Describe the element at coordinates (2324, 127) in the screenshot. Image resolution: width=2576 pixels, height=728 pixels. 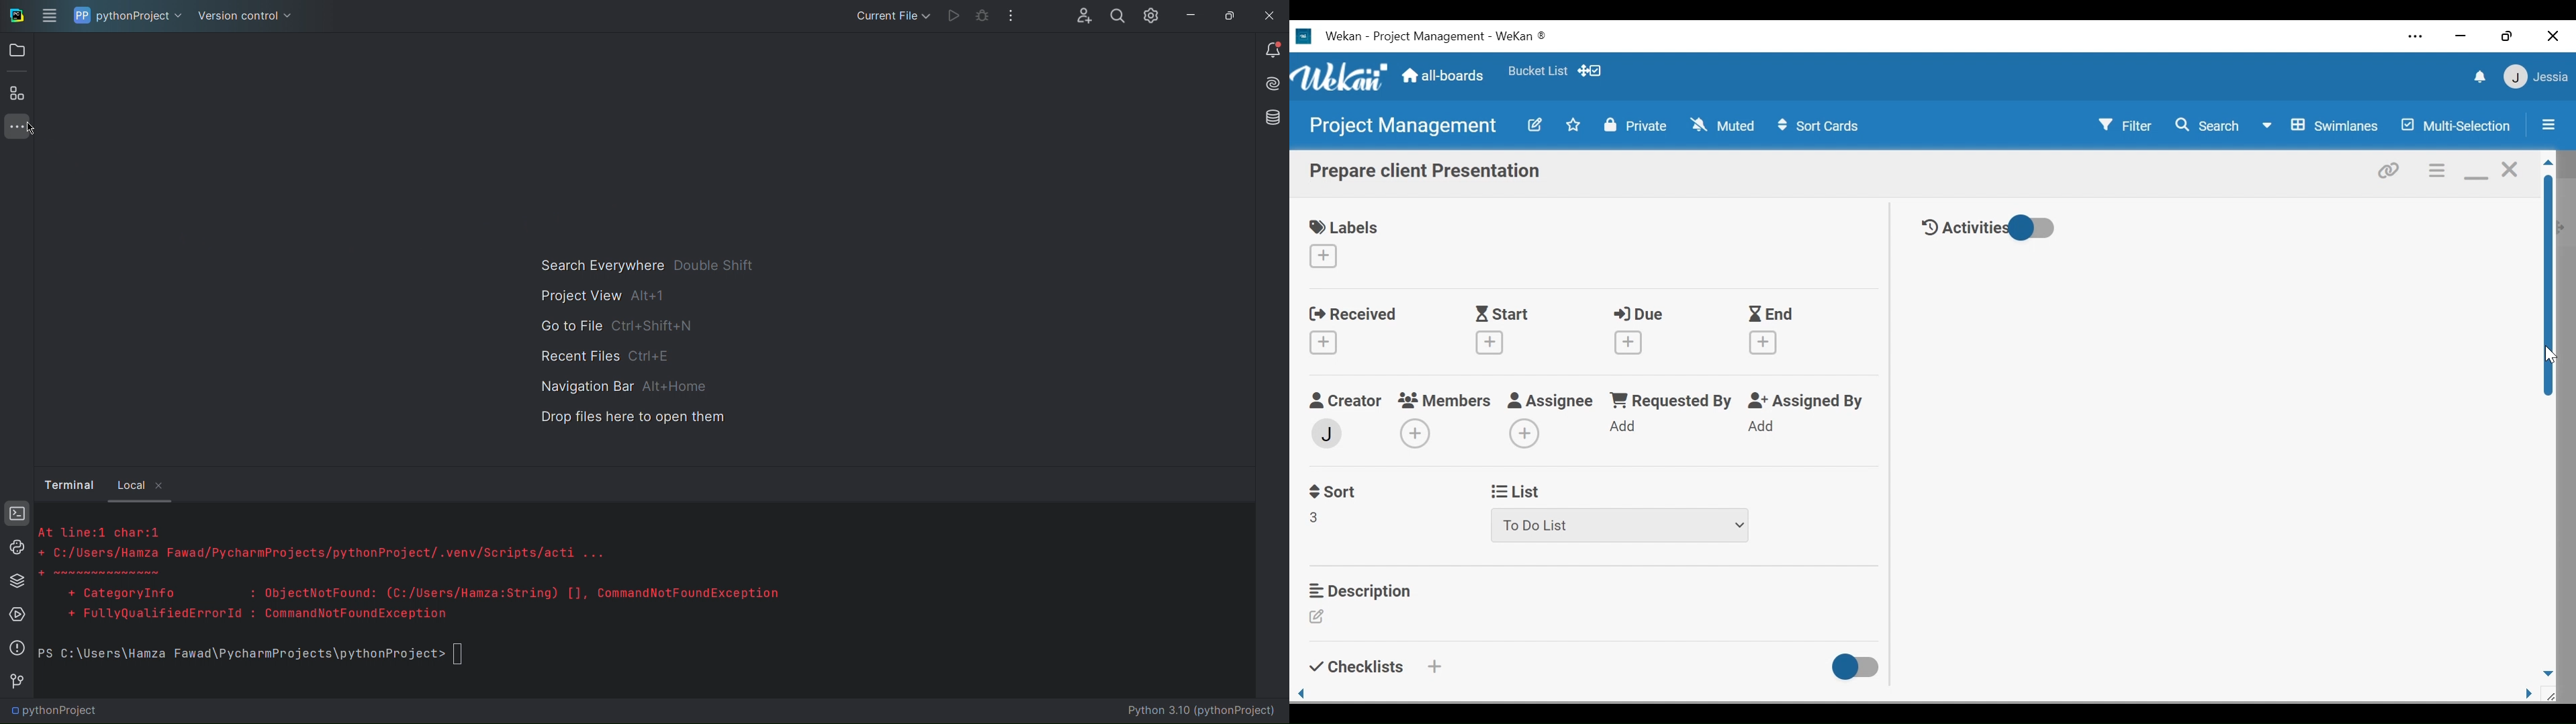
I see `Board View` at that location.